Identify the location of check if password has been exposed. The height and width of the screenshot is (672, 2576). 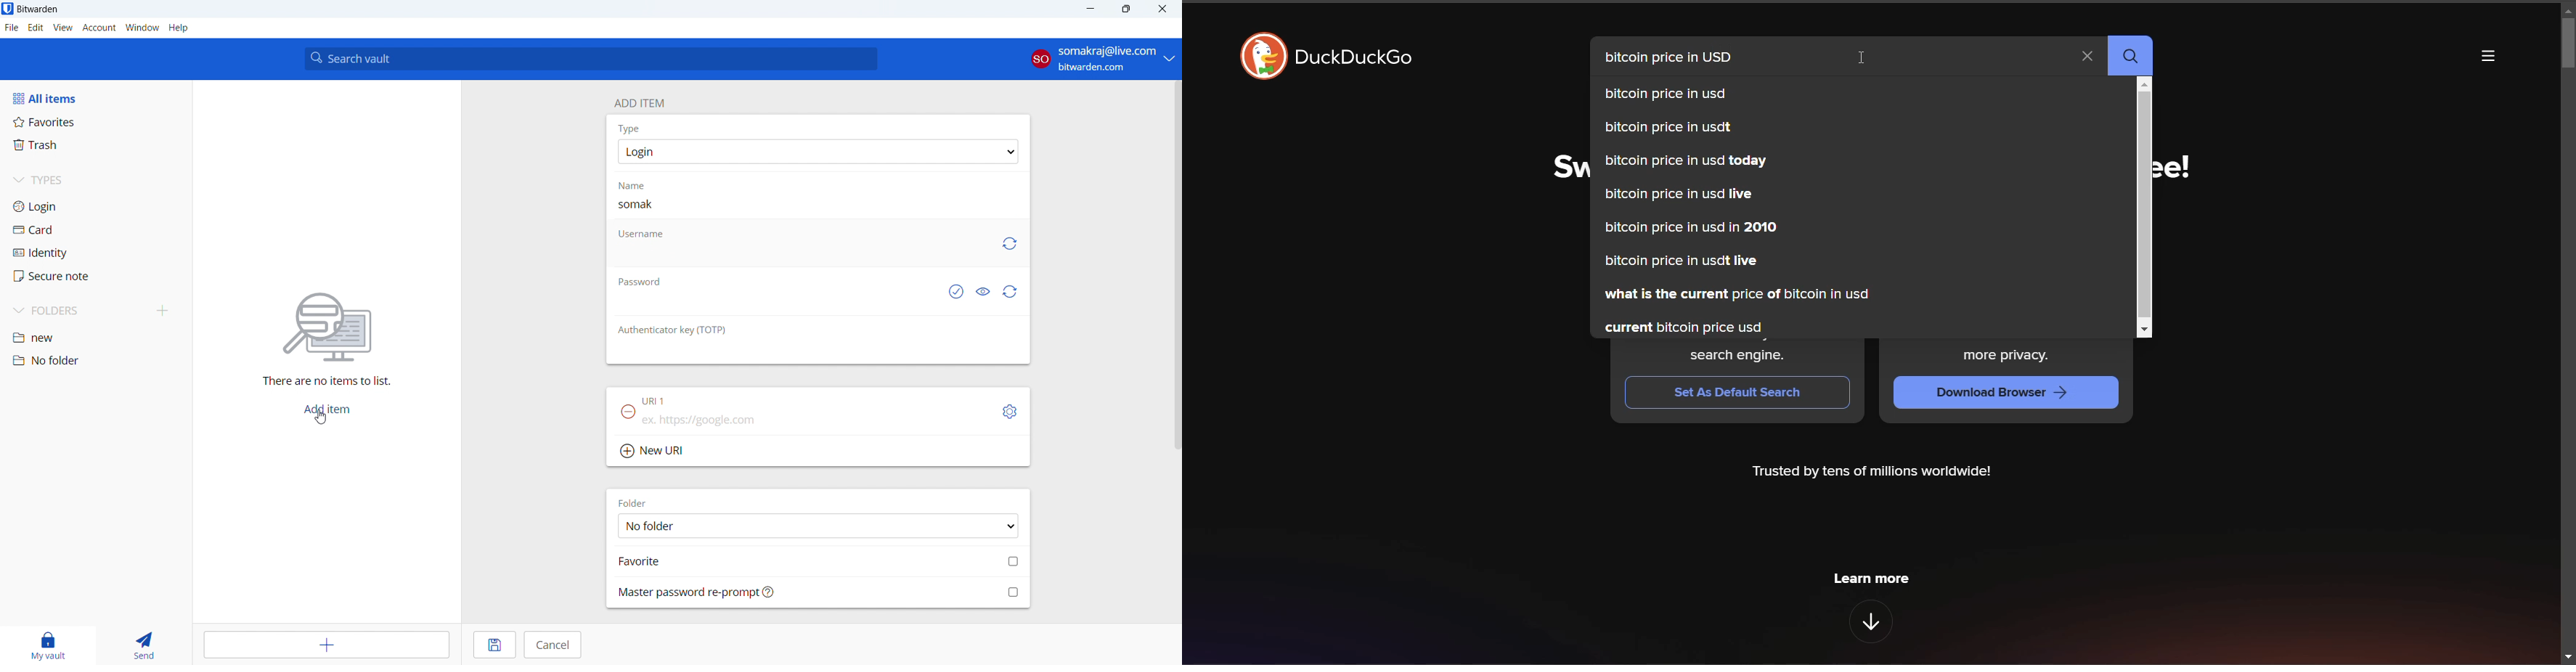
(955, 292).